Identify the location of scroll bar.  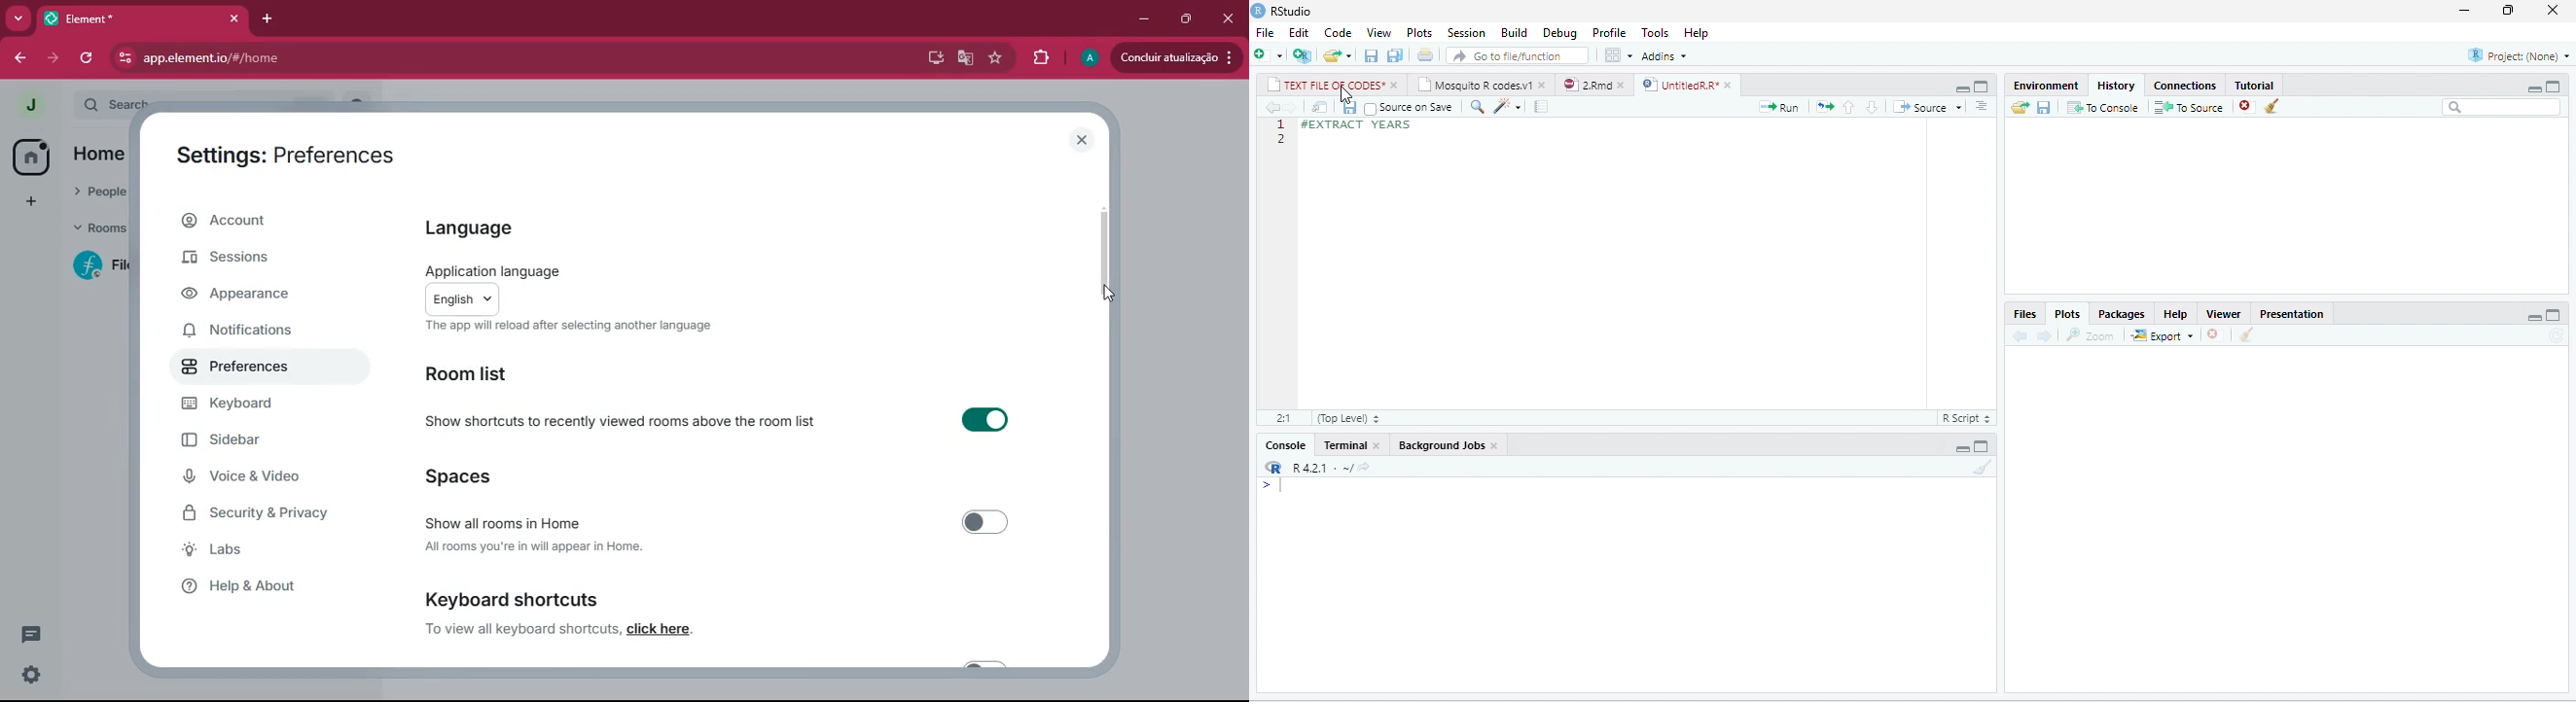
(1109, 261).